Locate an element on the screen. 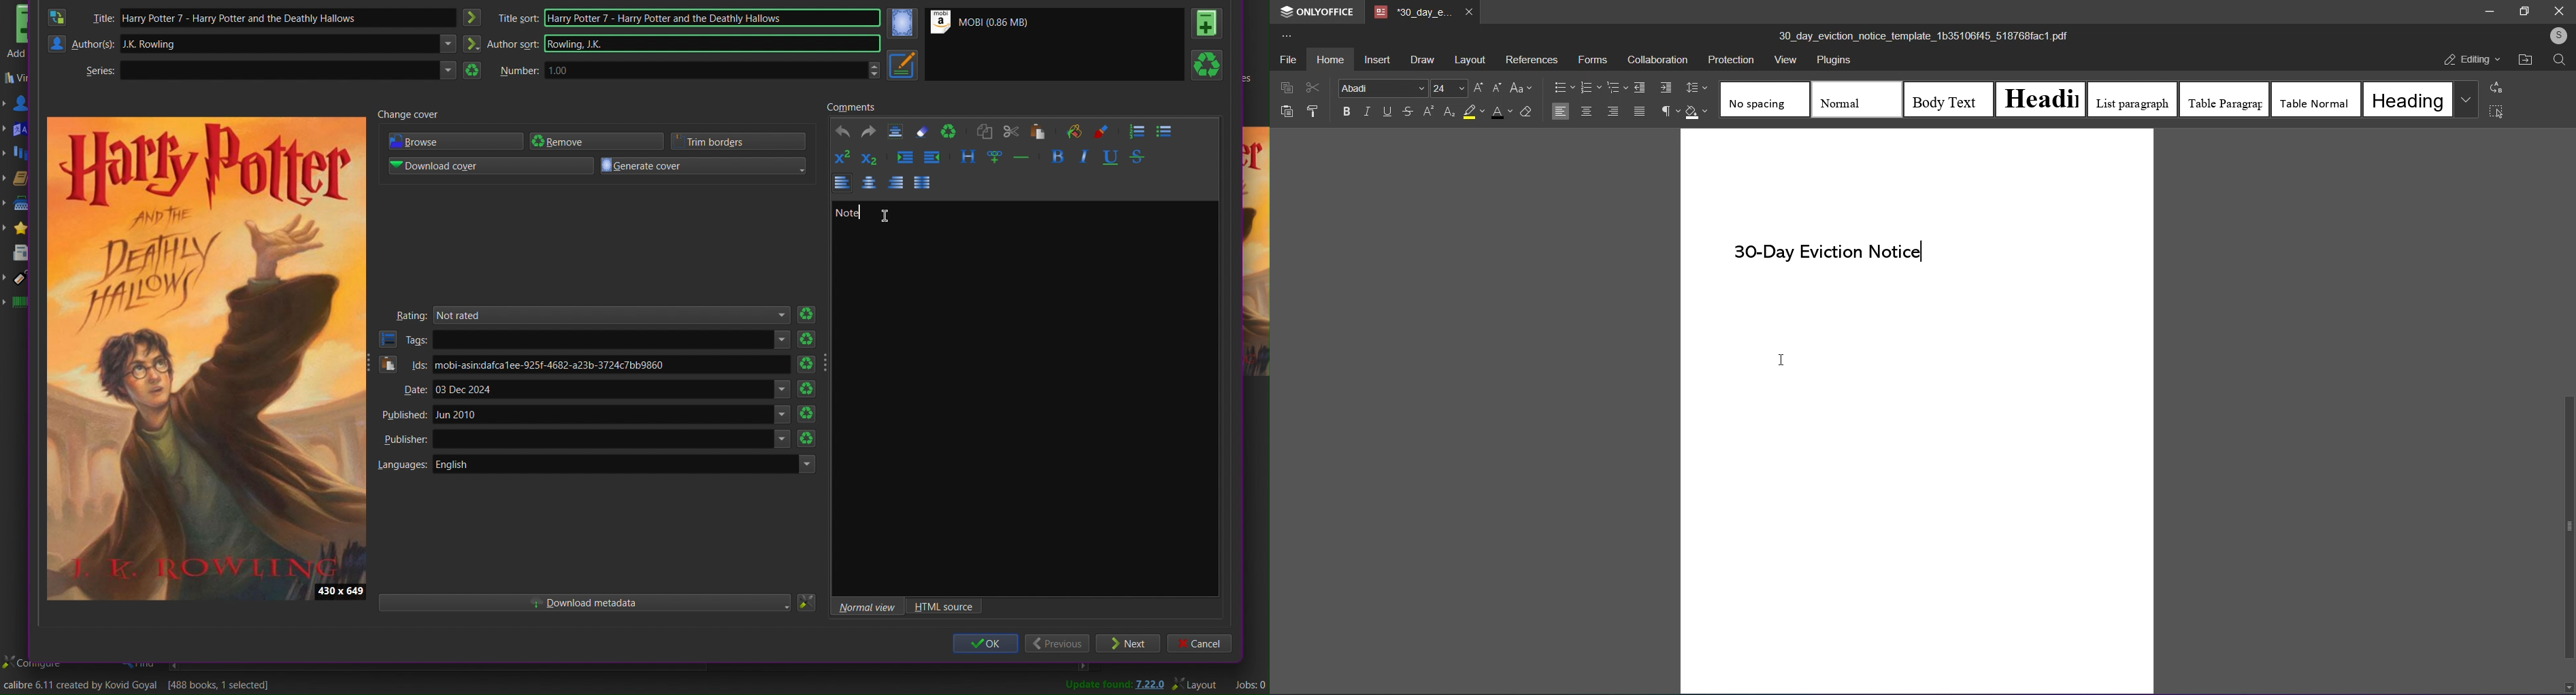 The width and height of the screenshot is (2576, 700). HTML source is located at coordinates (944, 607).